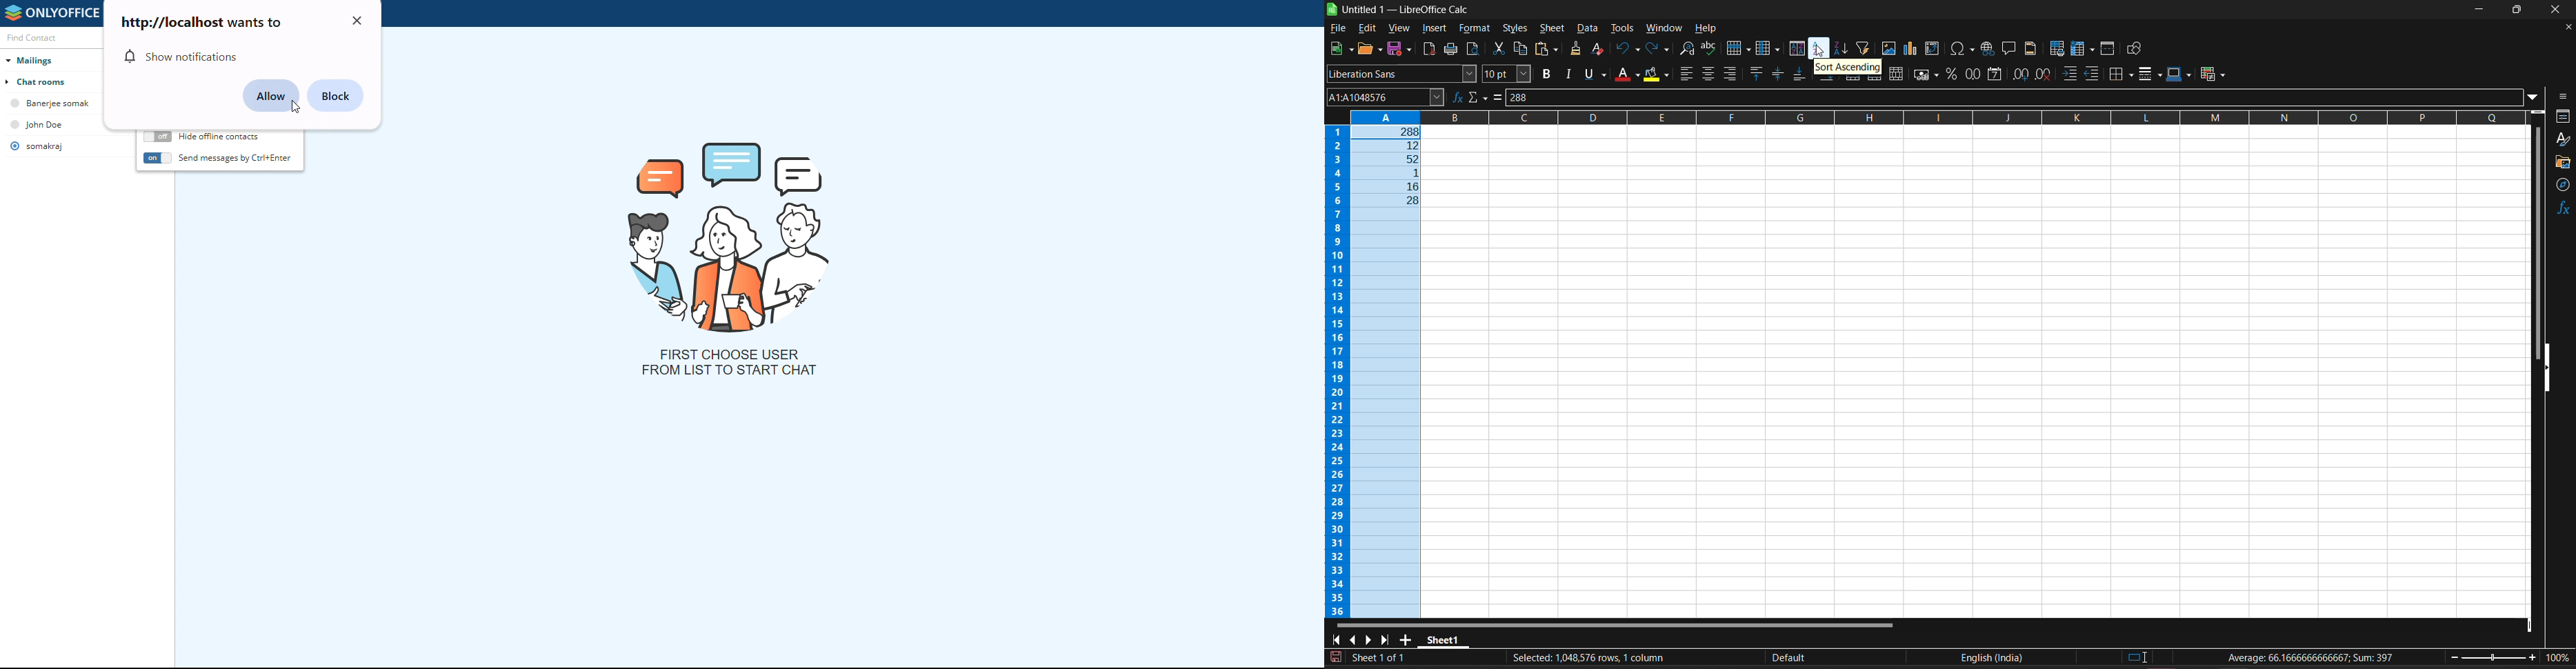 The image size is (2576, 672). Describe the element at coordinates (2021, 98) in the screenshot. I see `input line` at that location.